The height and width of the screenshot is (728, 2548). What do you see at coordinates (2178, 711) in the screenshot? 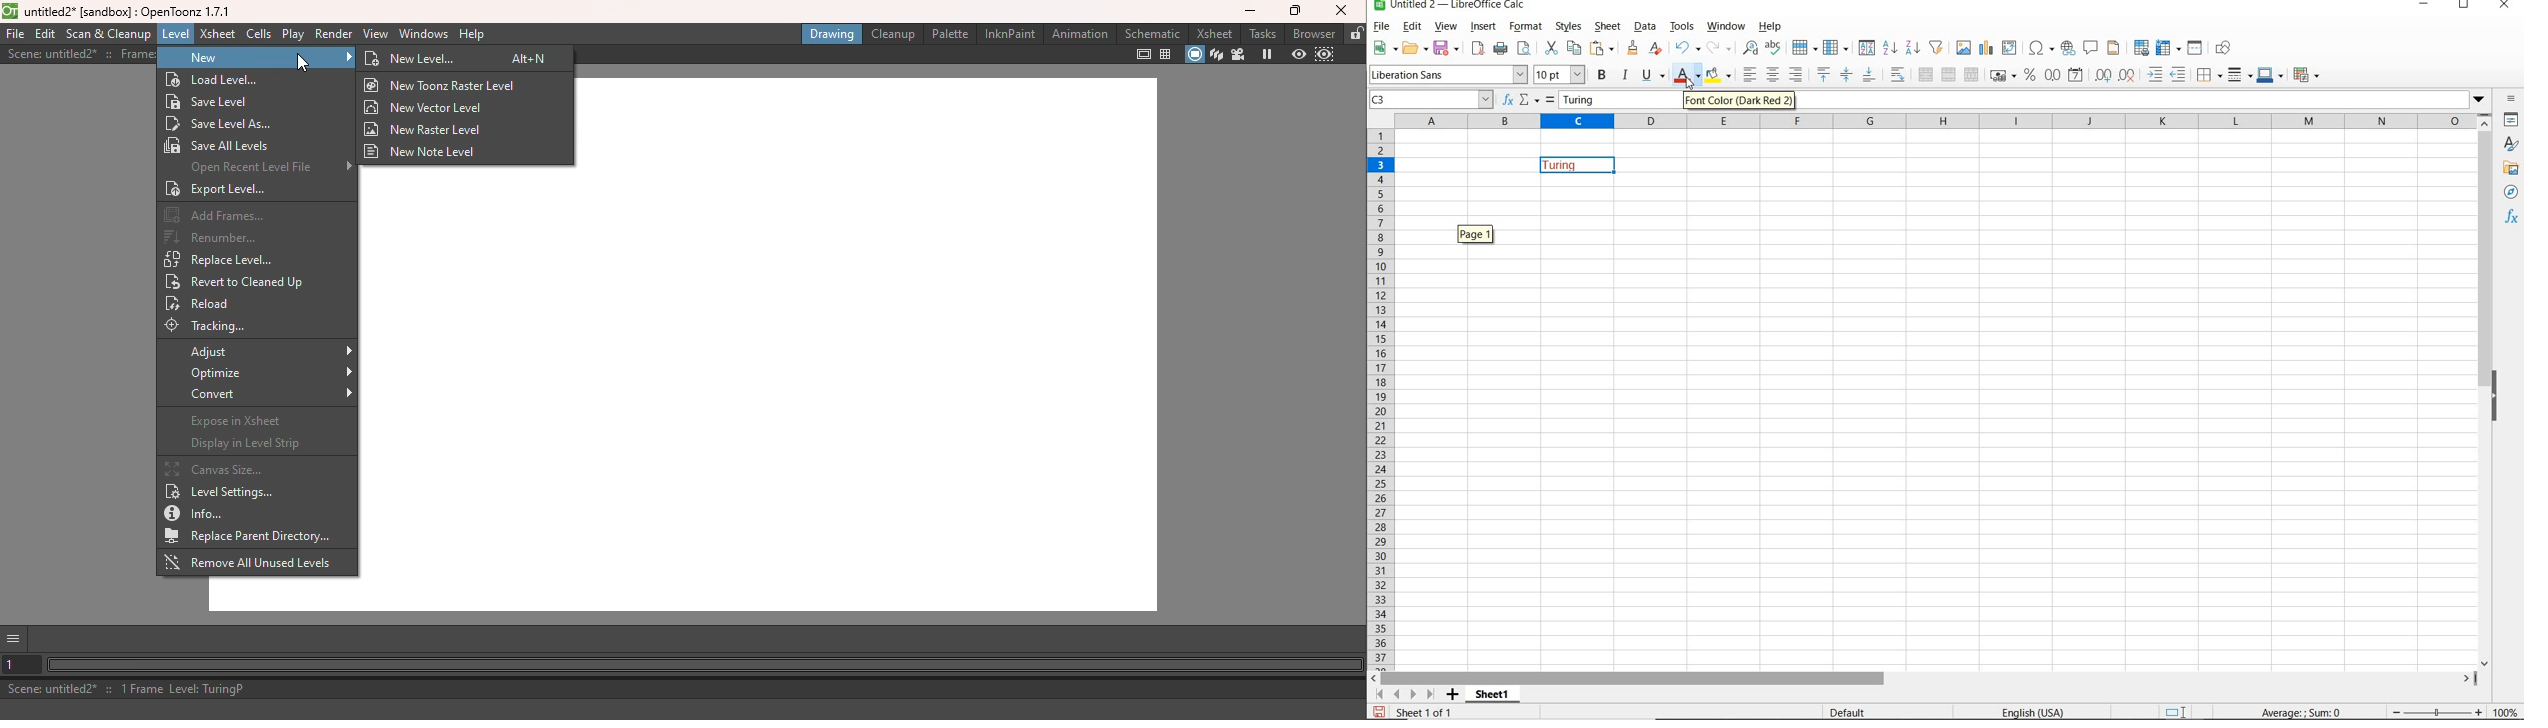
I see `STANDARD SELECTION` at bounding box center [2178, 711].